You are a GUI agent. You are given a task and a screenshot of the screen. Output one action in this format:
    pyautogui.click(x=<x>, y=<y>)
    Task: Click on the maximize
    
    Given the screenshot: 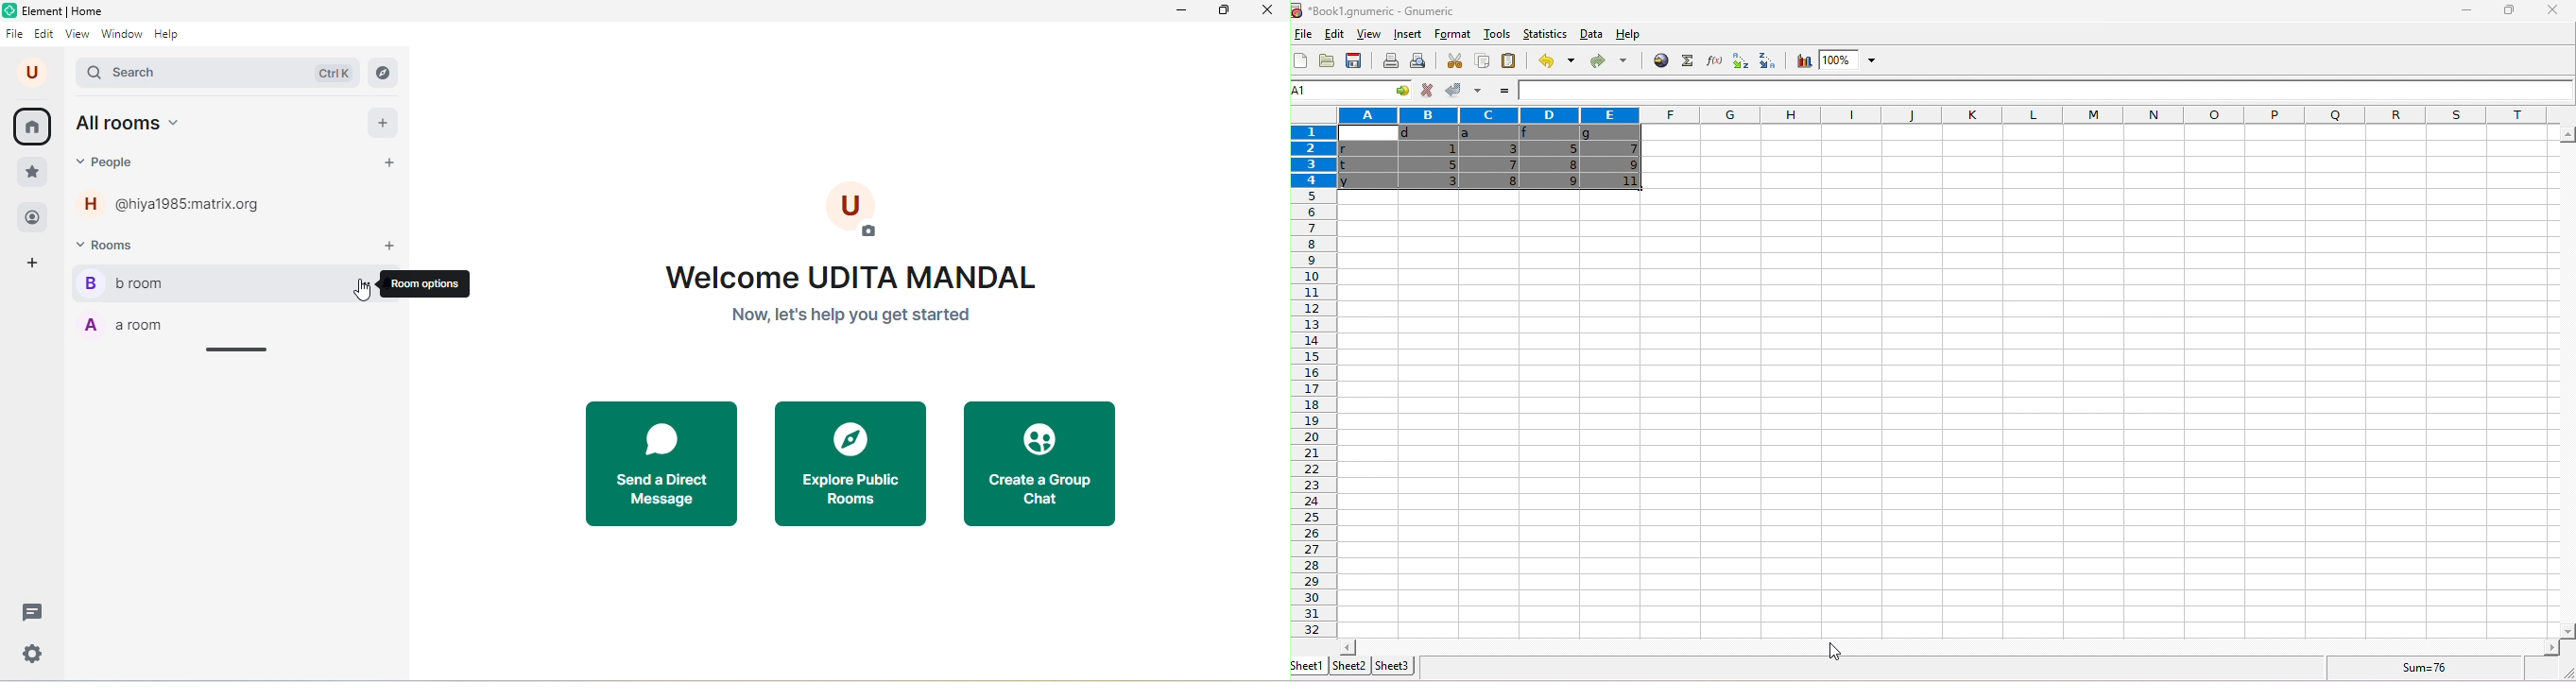 What is the action you would take?
    pyautogui.click(x=2506, y=10)
    